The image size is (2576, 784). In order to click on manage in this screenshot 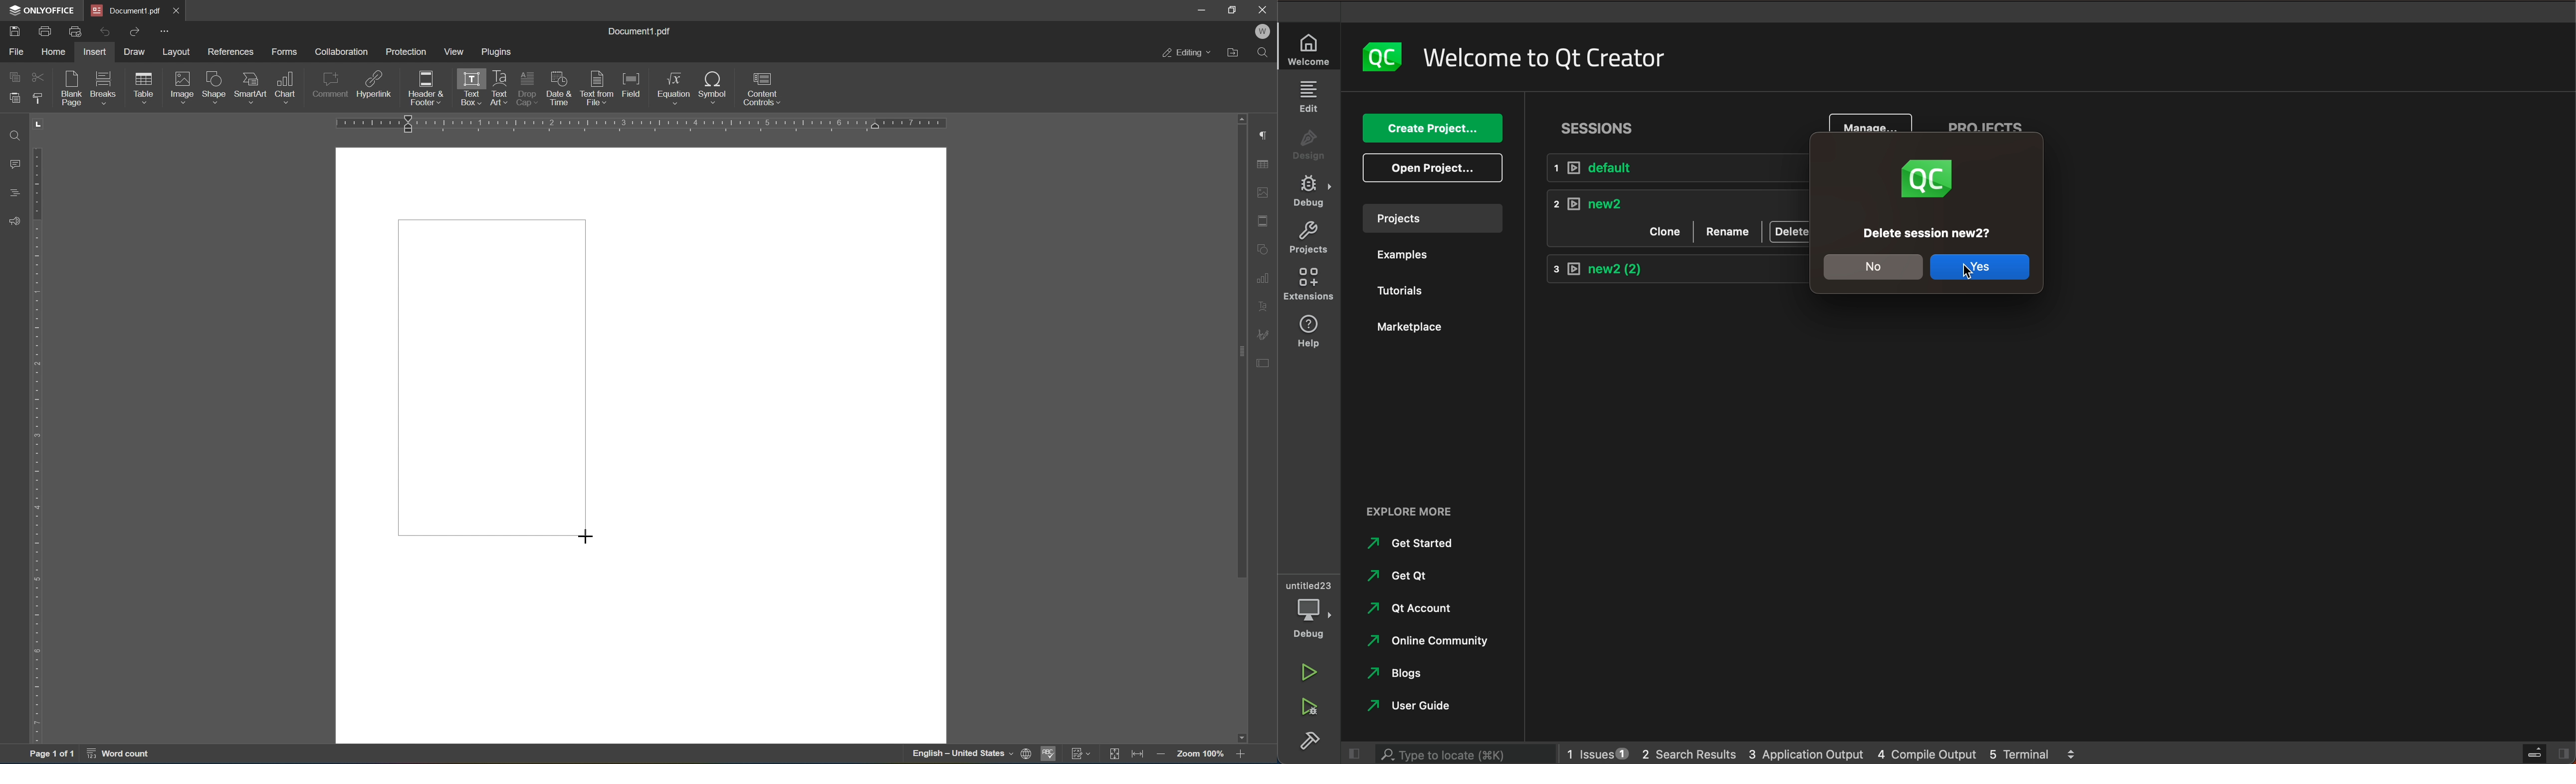, I will do `click(1872, 126)`.